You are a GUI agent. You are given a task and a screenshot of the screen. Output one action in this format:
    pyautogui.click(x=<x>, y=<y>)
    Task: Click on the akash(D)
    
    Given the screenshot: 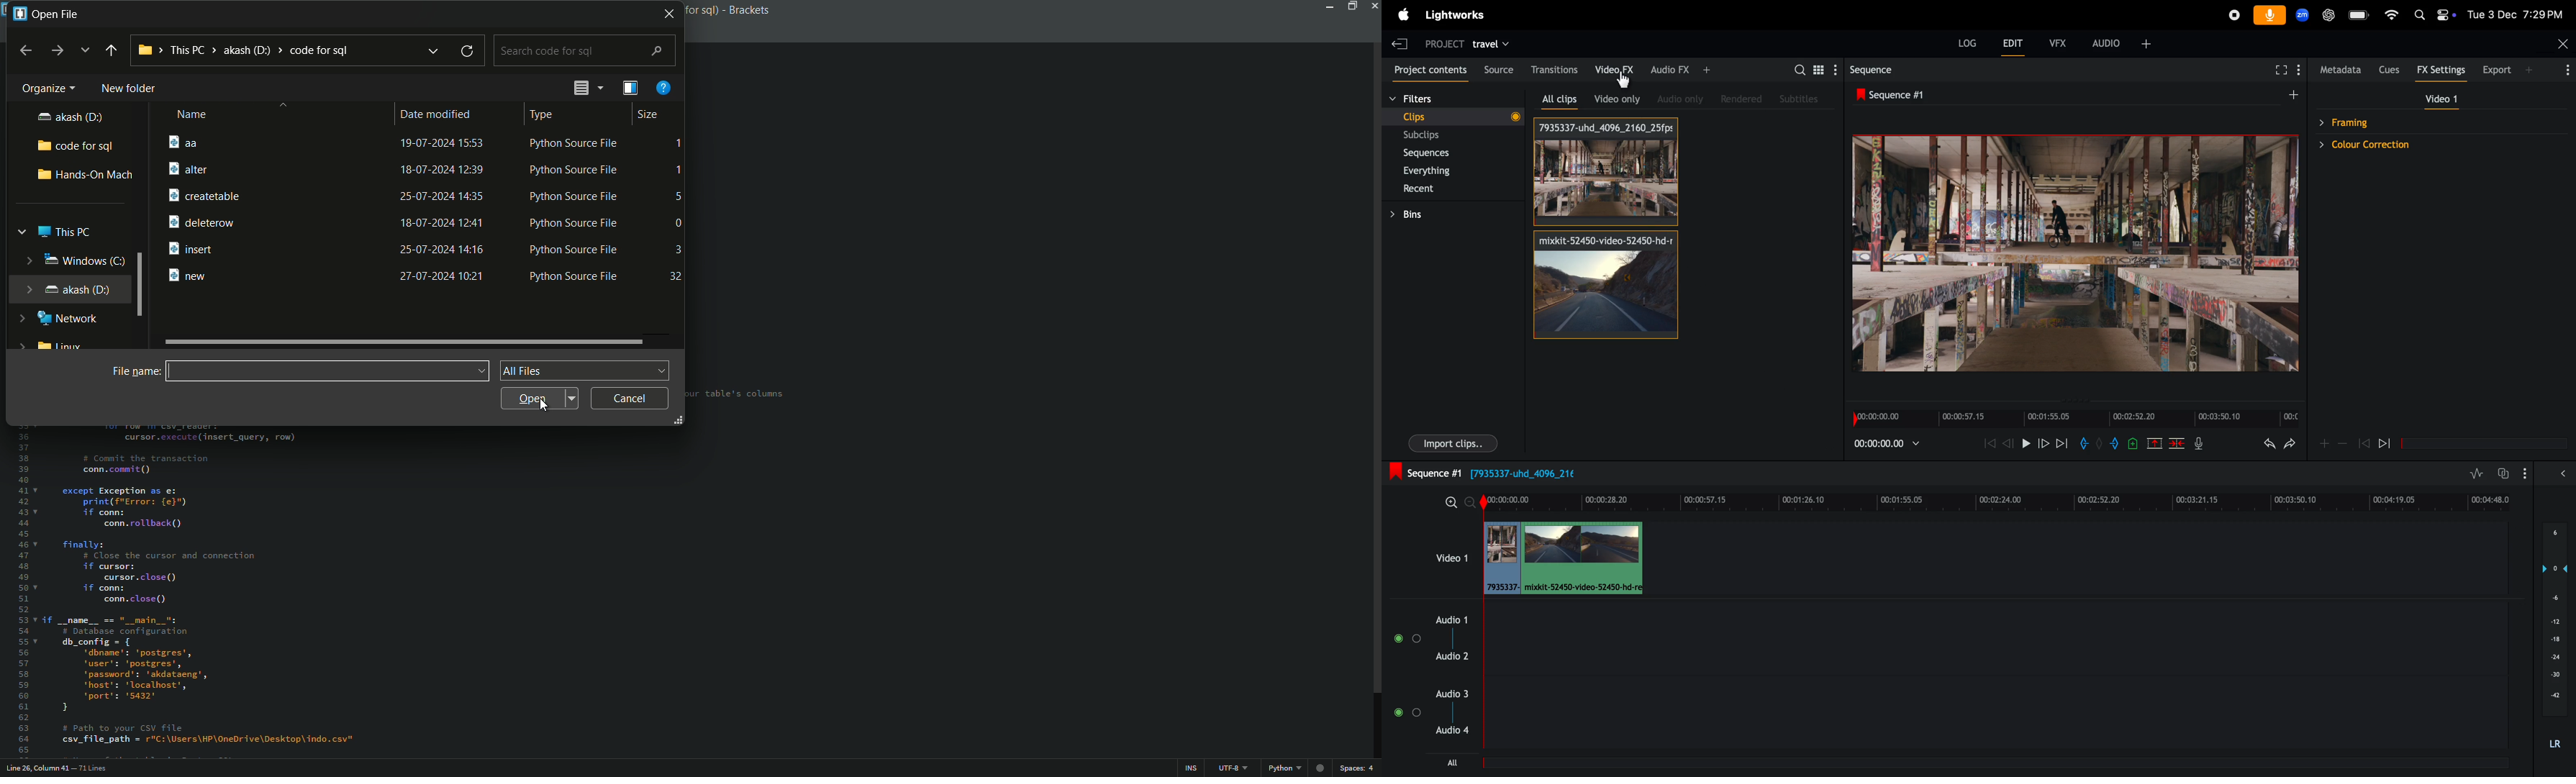 What is the action you would take?
    pyautogui.click(x=69, y=117)
    